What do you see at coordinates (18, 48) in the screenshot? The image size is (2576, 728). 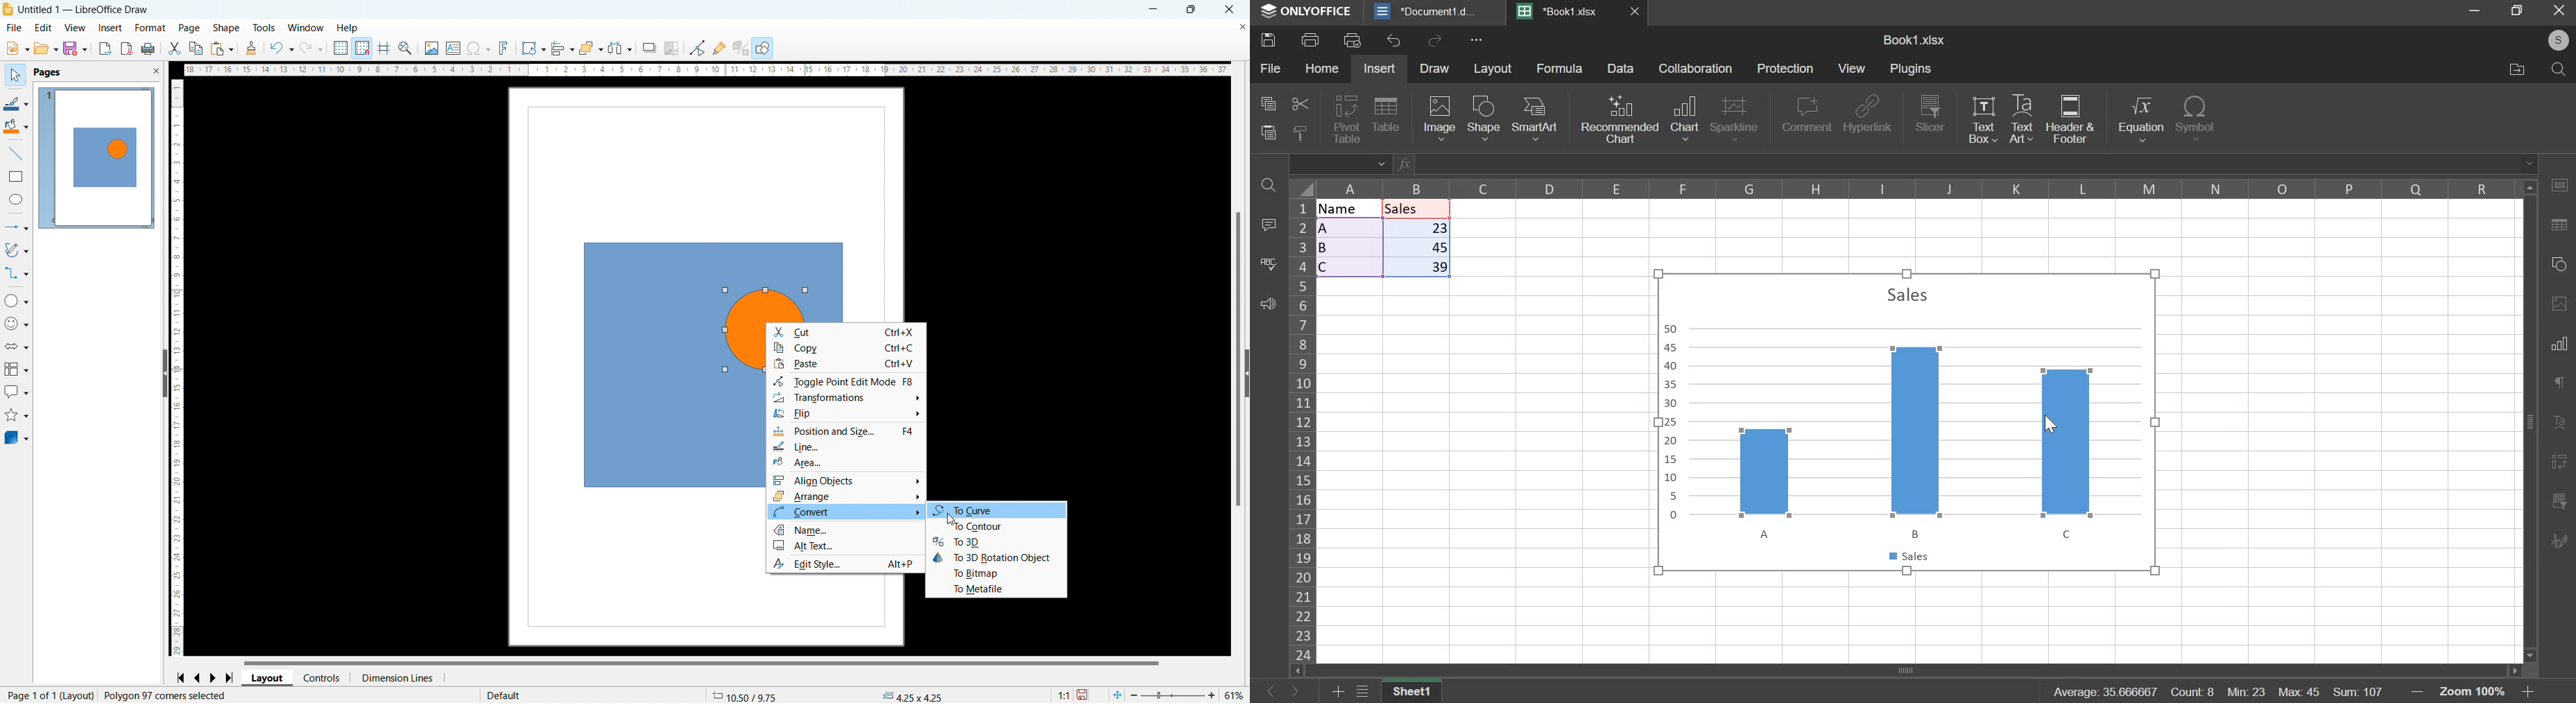 I see `open` at bounding box center [18, 48].